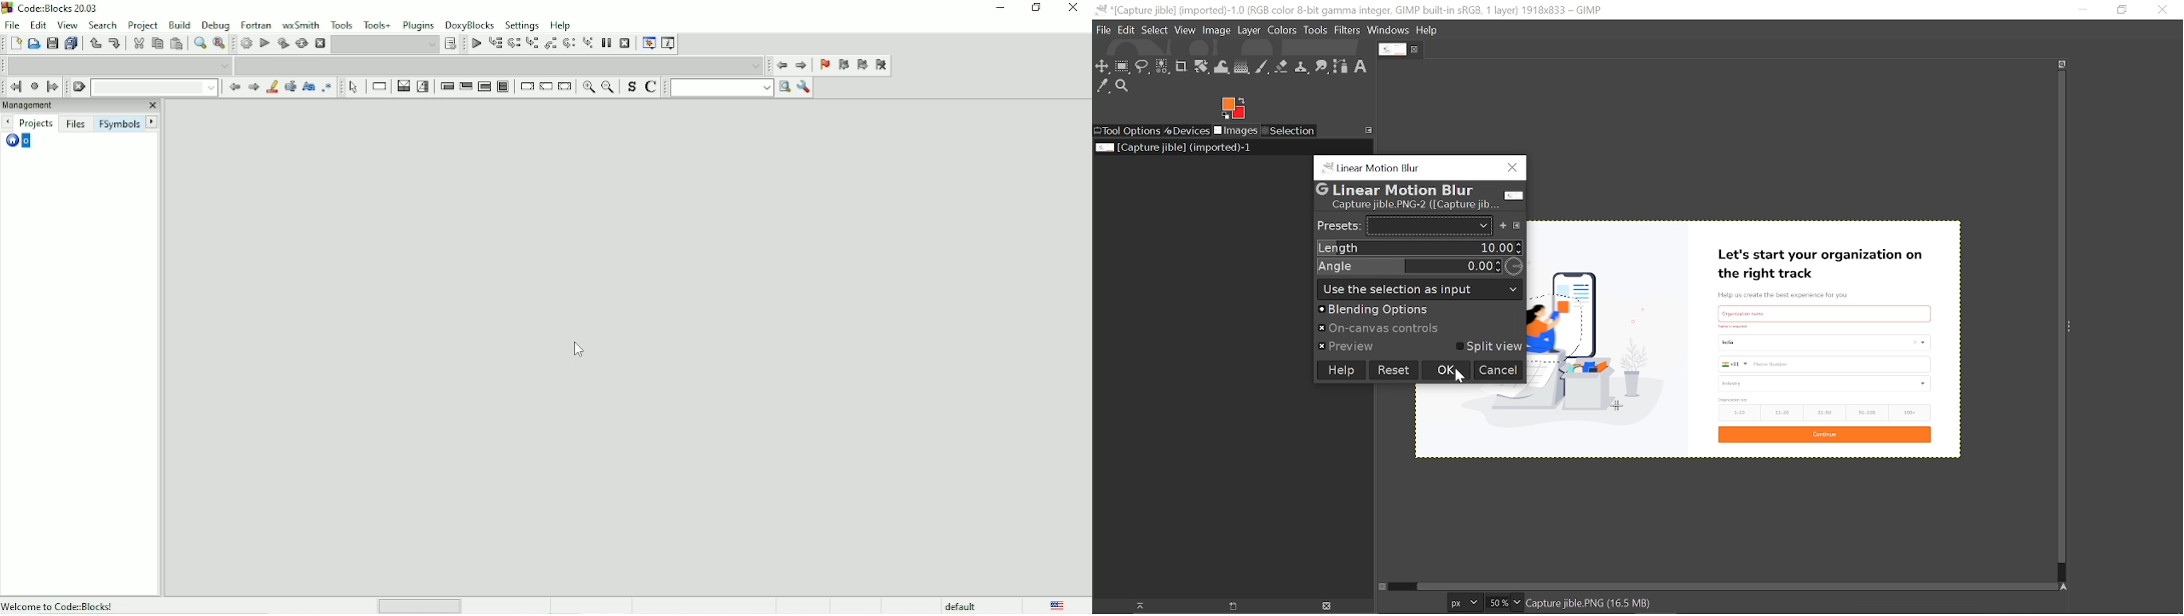 The image size is (2184, 616). Describe the element at coordinates (1326, 606) in the screenshot. I see `Delete` at that location.